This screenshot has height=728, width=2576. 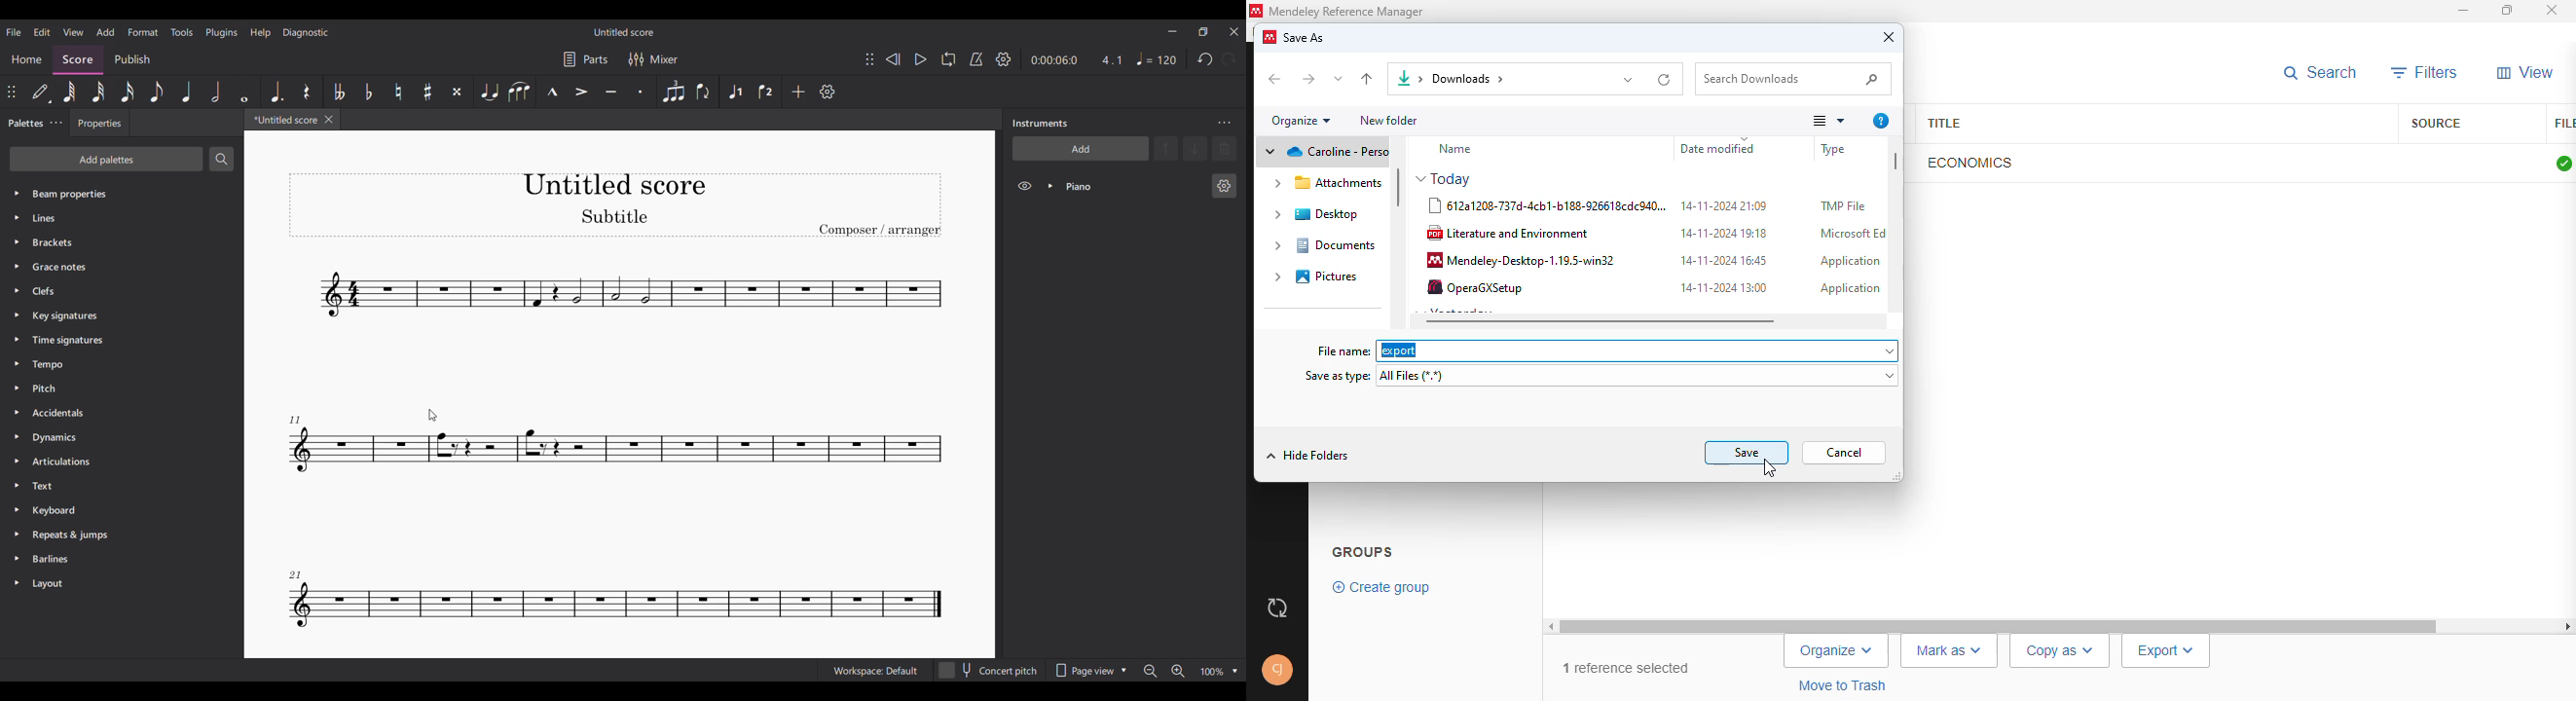 I want to click on date modified, so click(x=1721, y=149).